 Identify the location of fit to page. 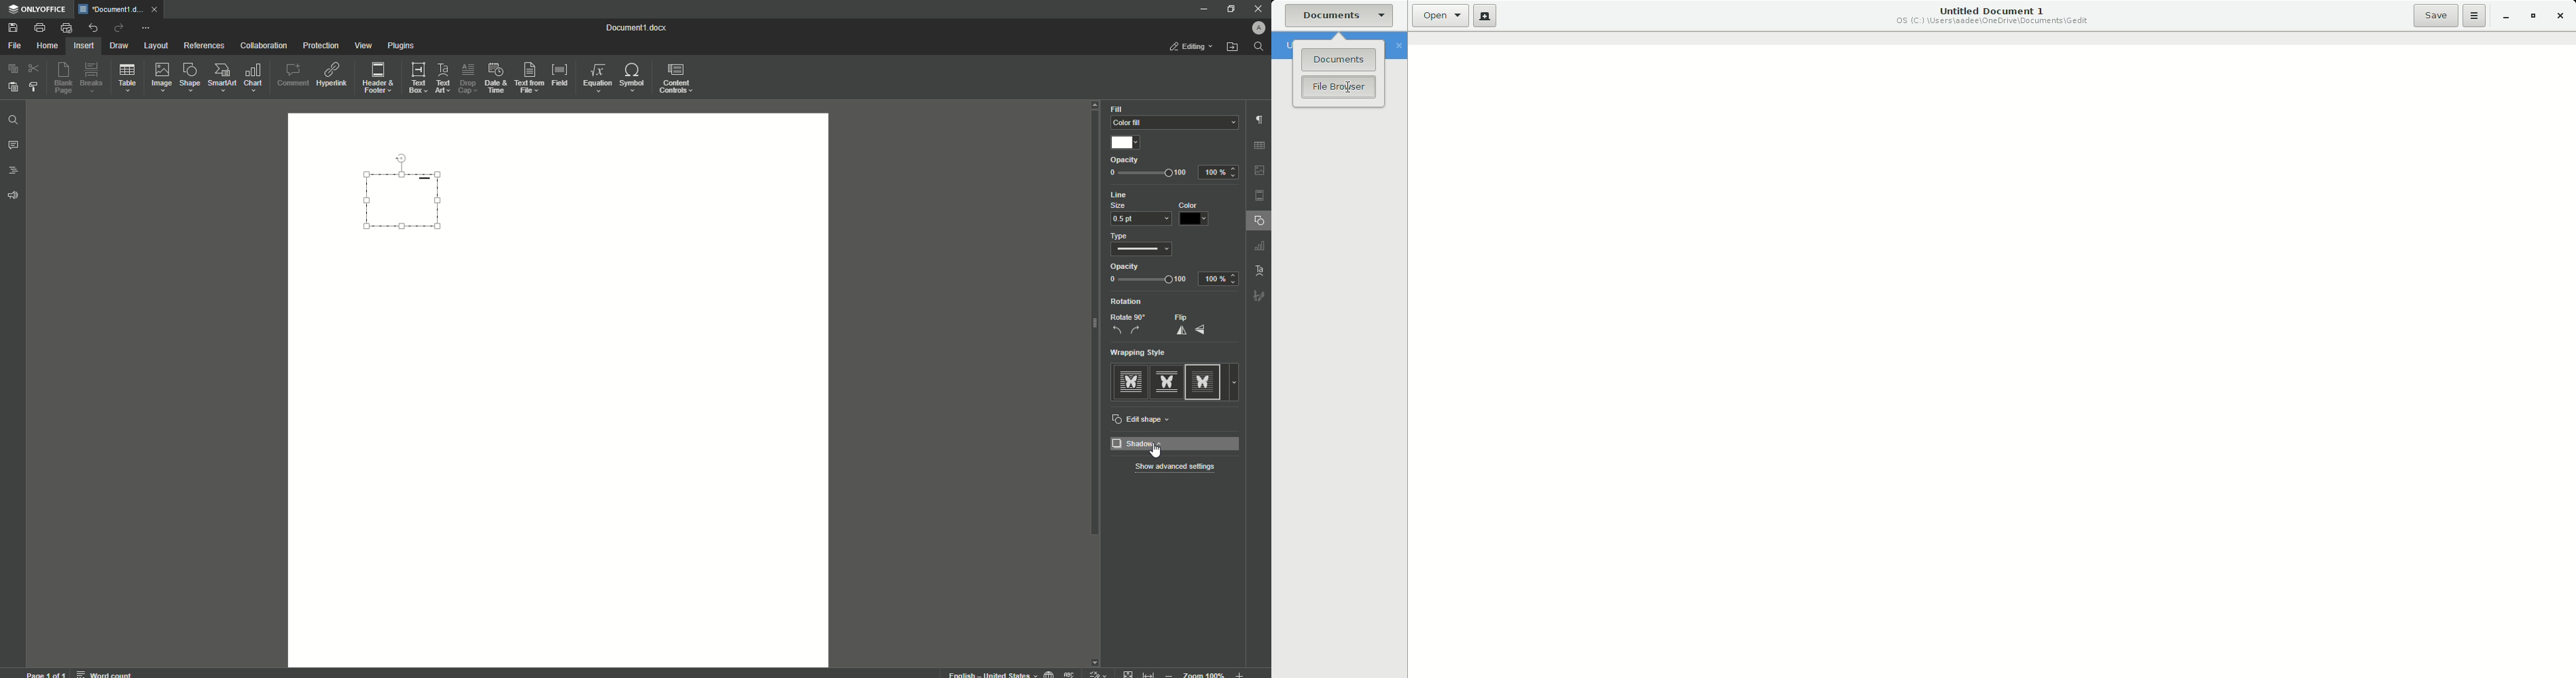
(1129, 673).